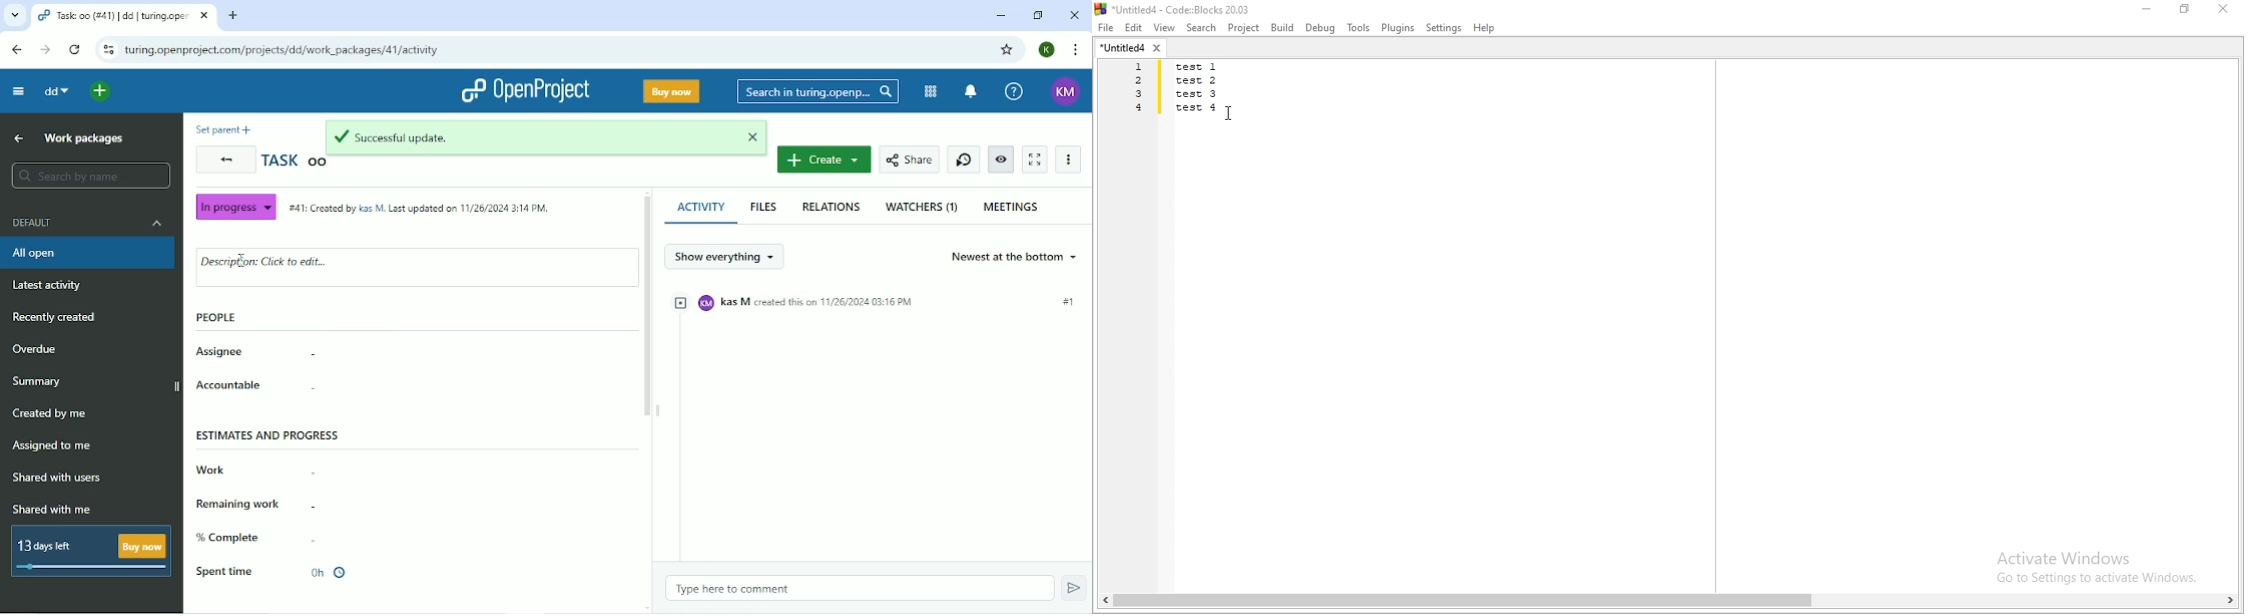 Image resolution: width=2268 pixels, height=616 pixels. I want to click on line number, so click(1138, 90).